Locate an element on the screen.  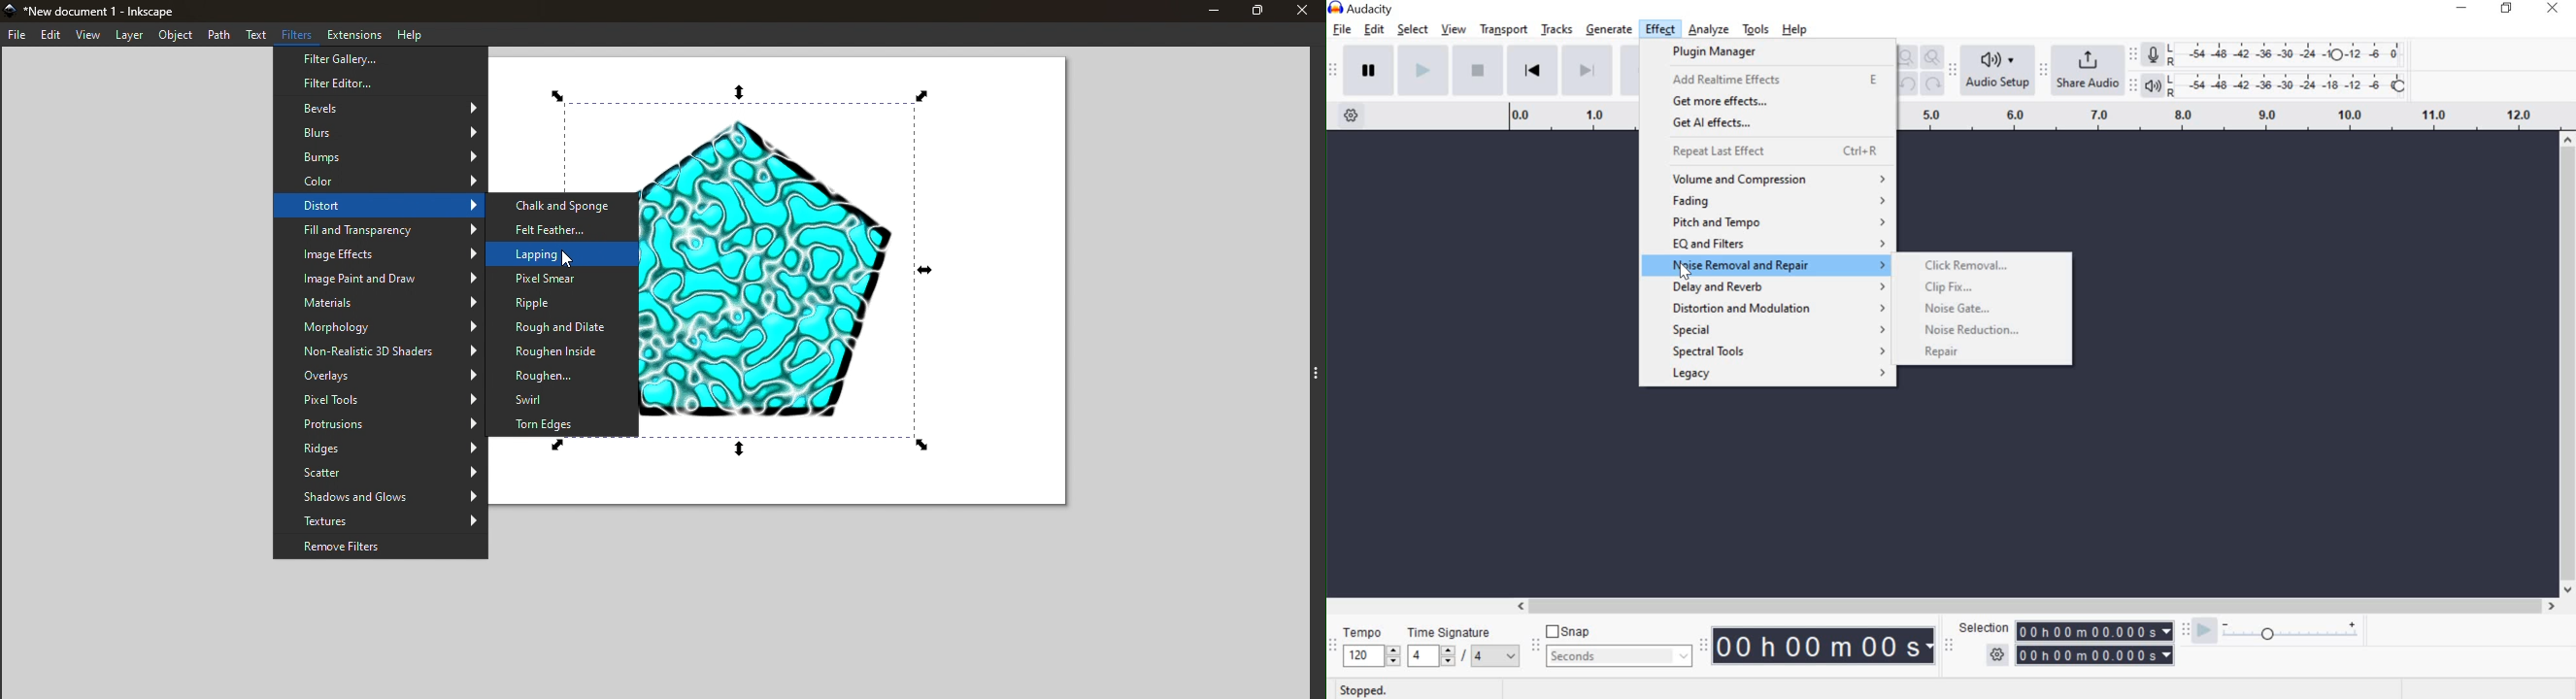
edit is located at coordinates (1374, 29).